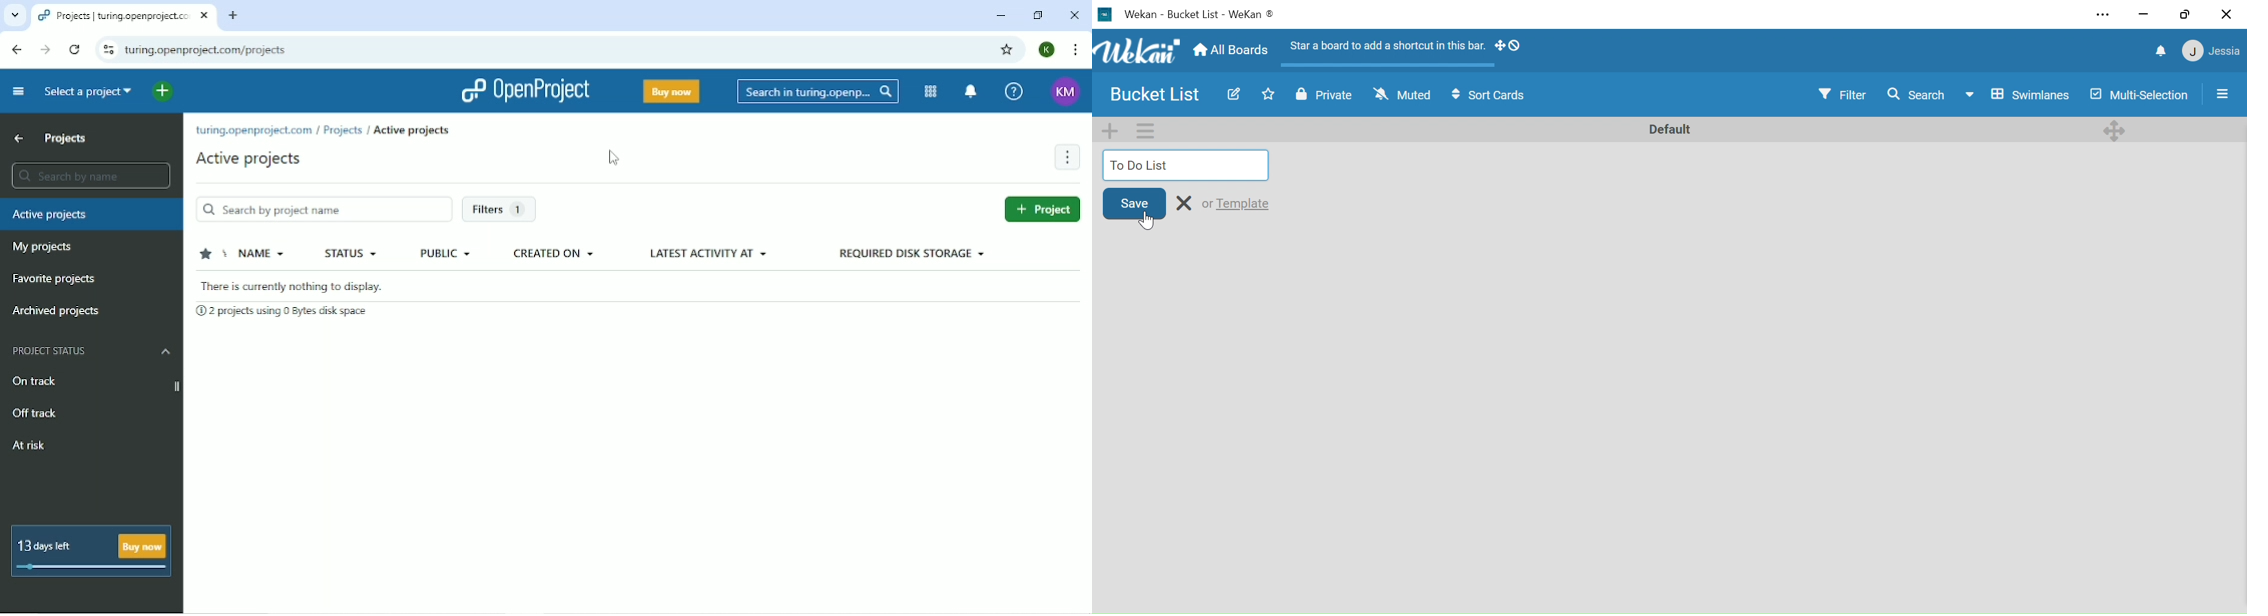 The height and width of the screenshot is (616, 2268). I want to click on All board- Home, so click(1230, 51).